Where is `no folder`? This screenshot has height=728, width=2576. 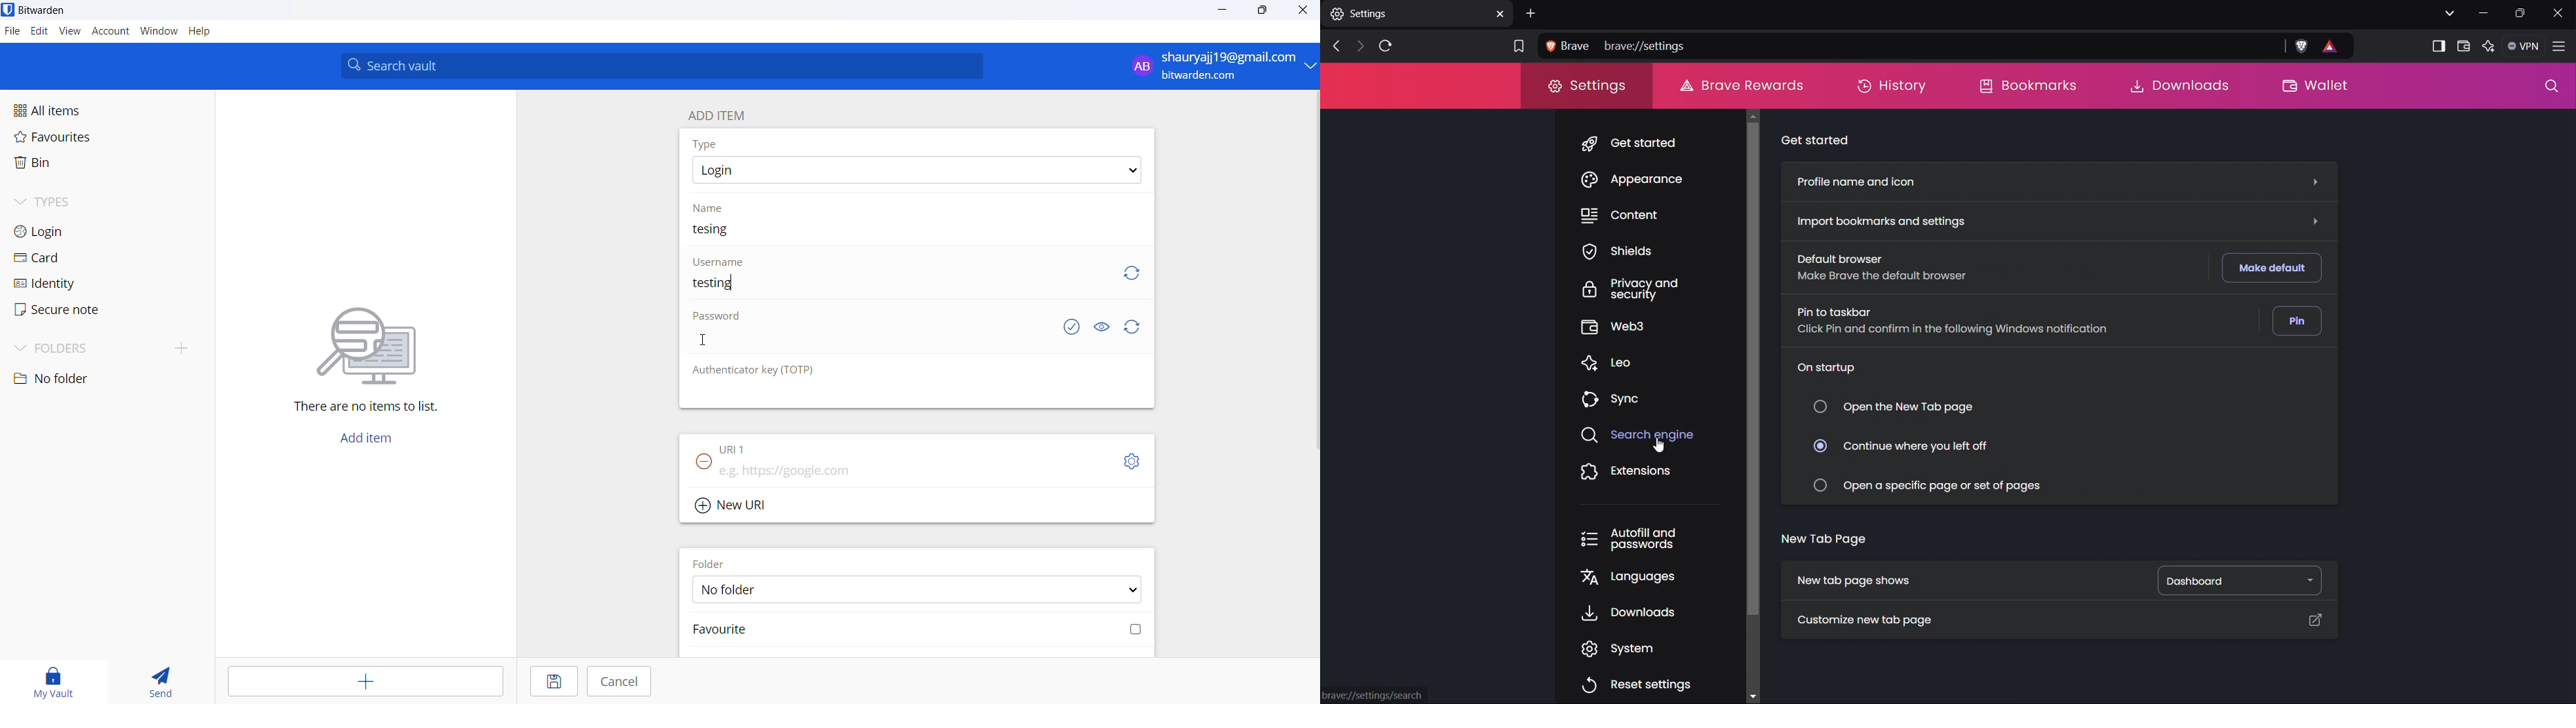
no folder is located at coordinates (82, 379).